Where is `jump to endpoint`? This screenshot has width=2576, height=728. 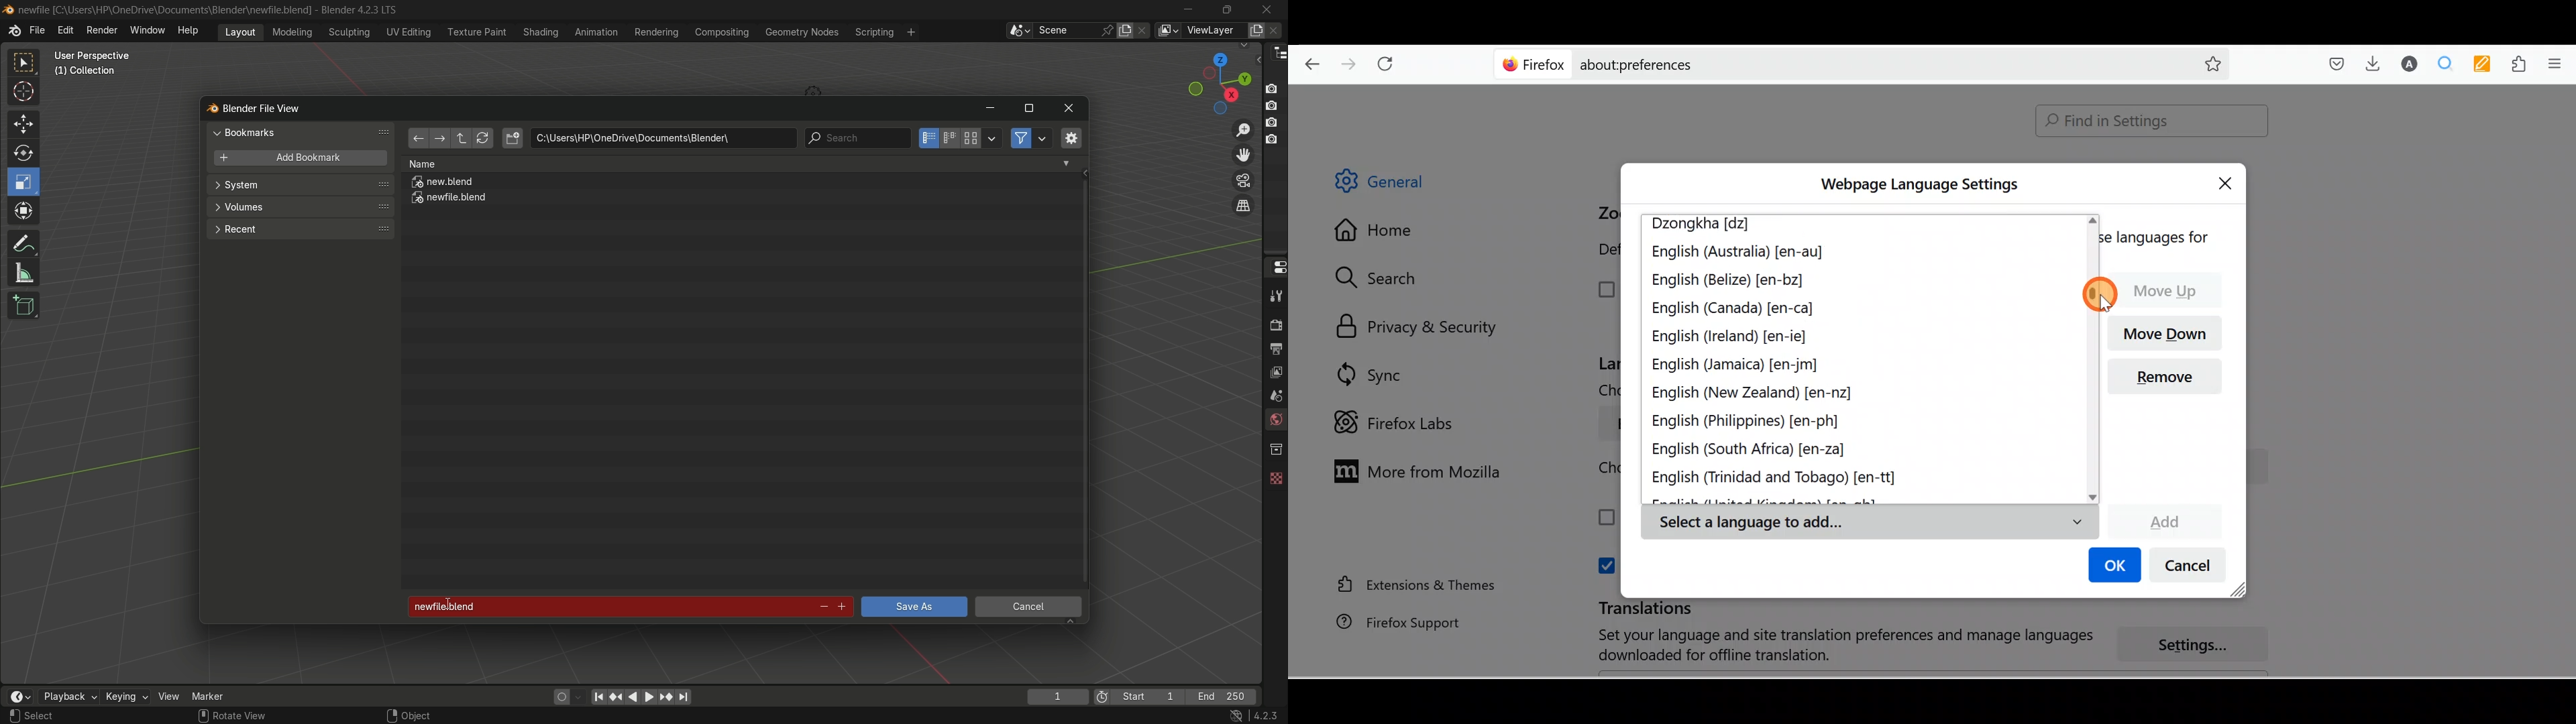 jump to endpoint is located at coordinates (684, 697).